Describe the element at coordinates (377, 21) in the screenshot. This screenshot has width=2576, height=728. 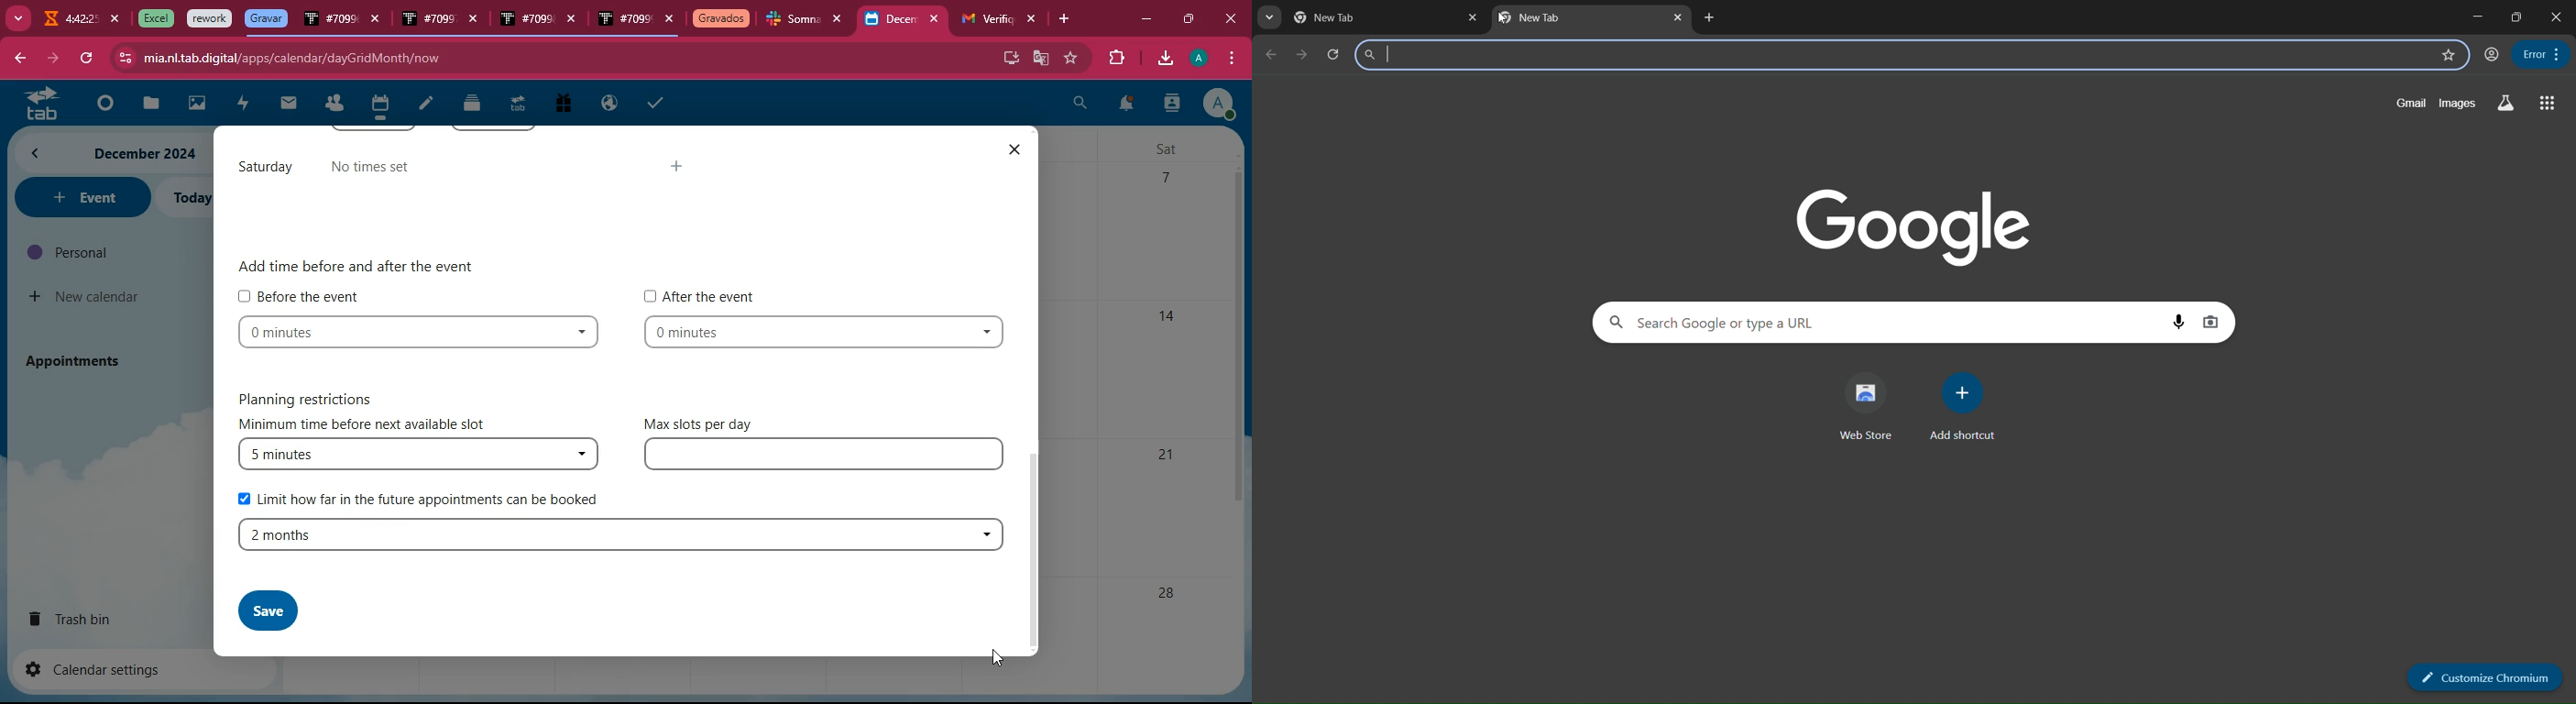
I see `close` at that location.